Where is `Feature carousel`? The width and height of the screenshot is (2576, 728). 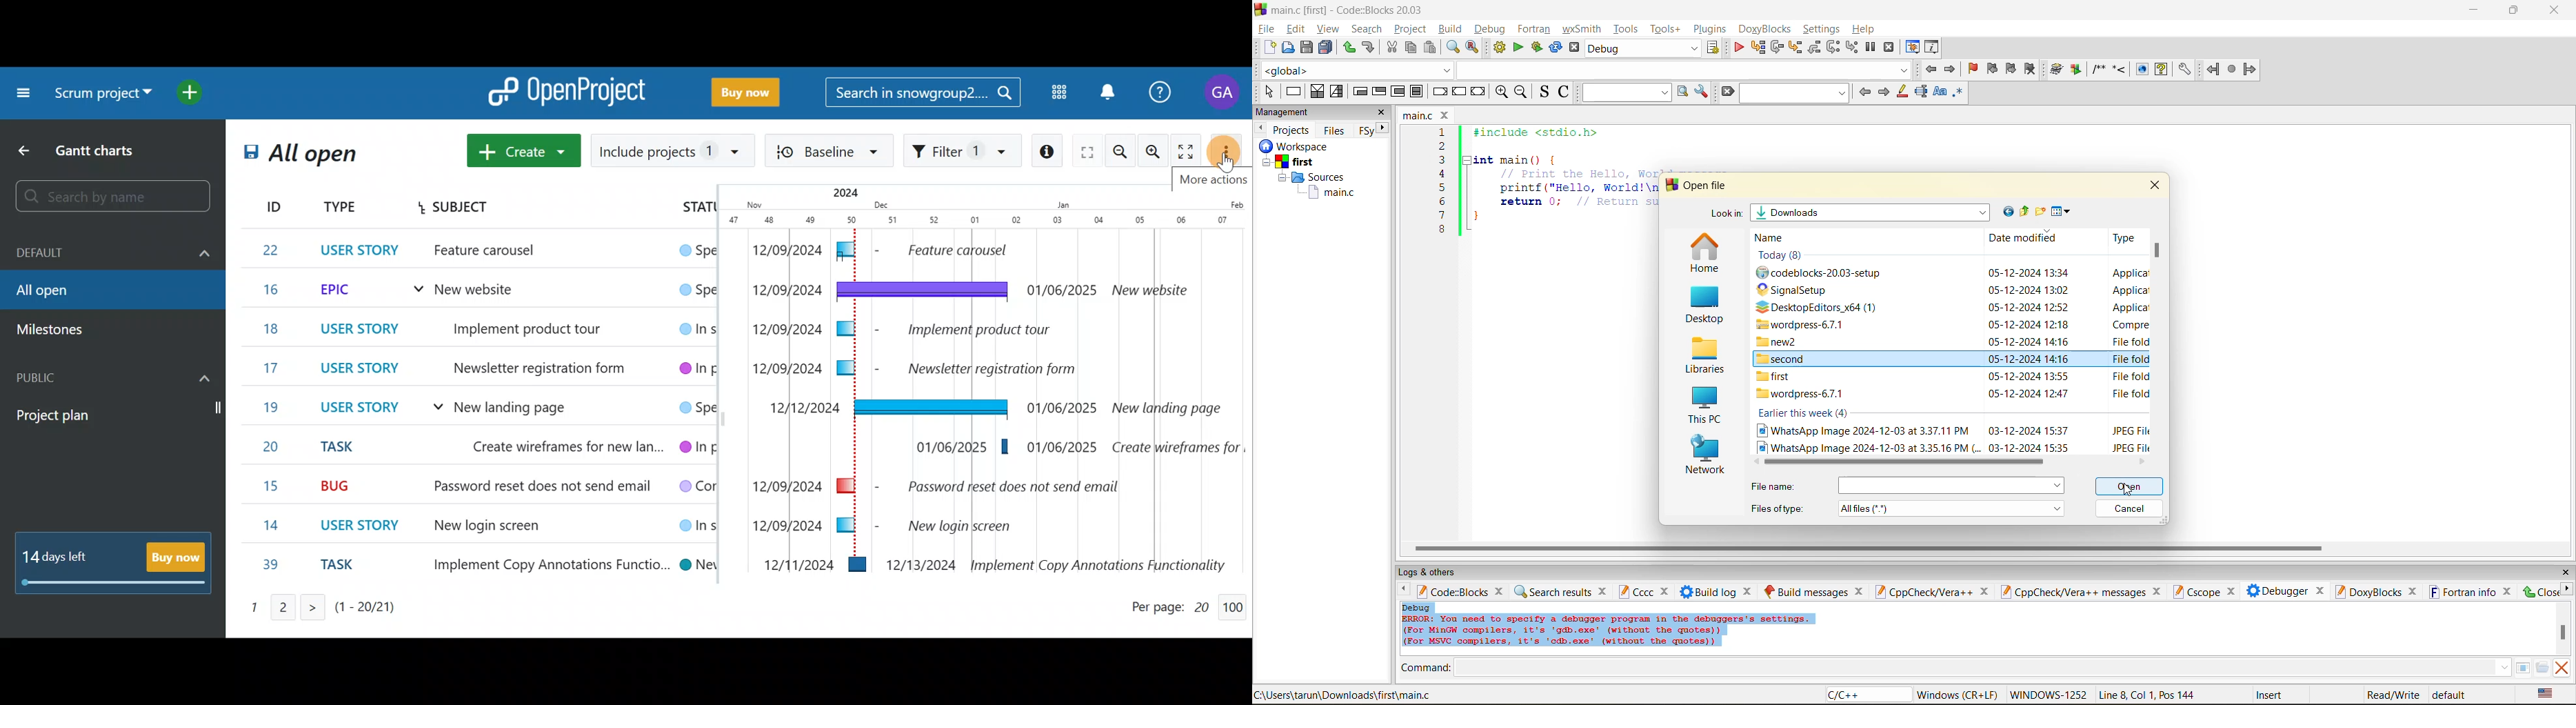 Feature carousel is located at coordinates (506, 252).